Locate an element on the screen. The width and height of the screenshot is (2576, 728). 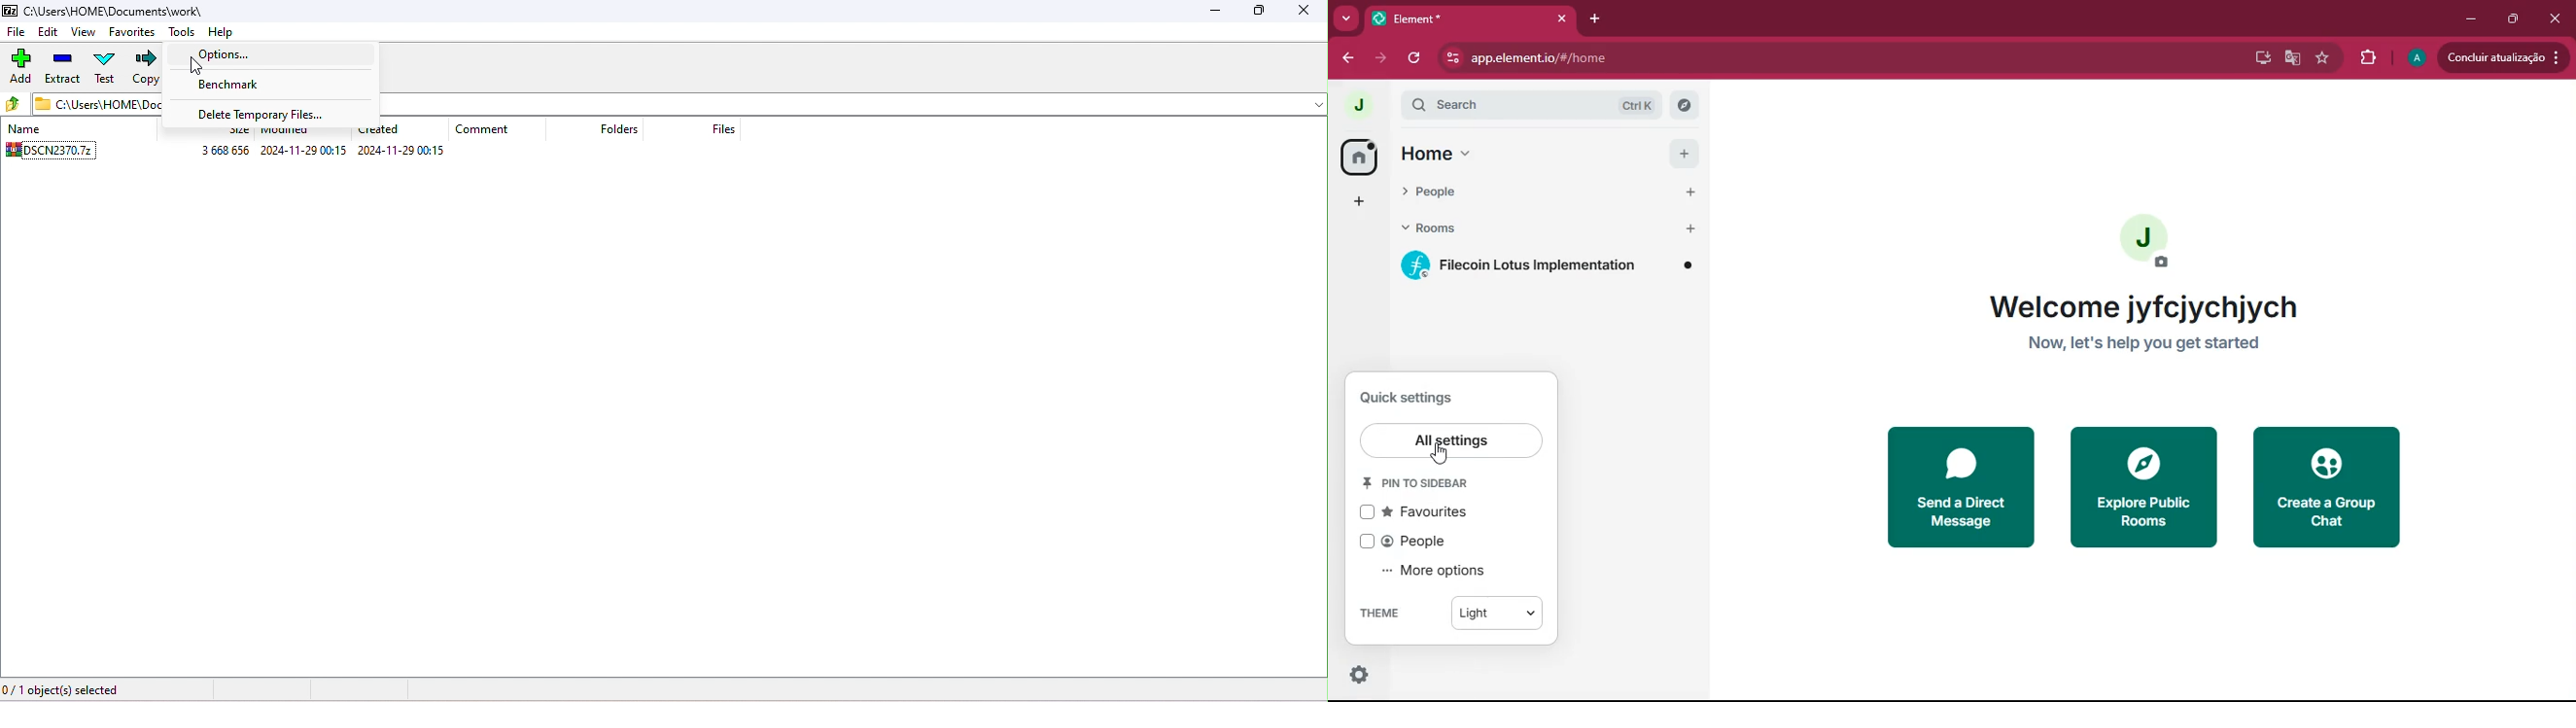
minimize is located at coordinates (1216, 12).